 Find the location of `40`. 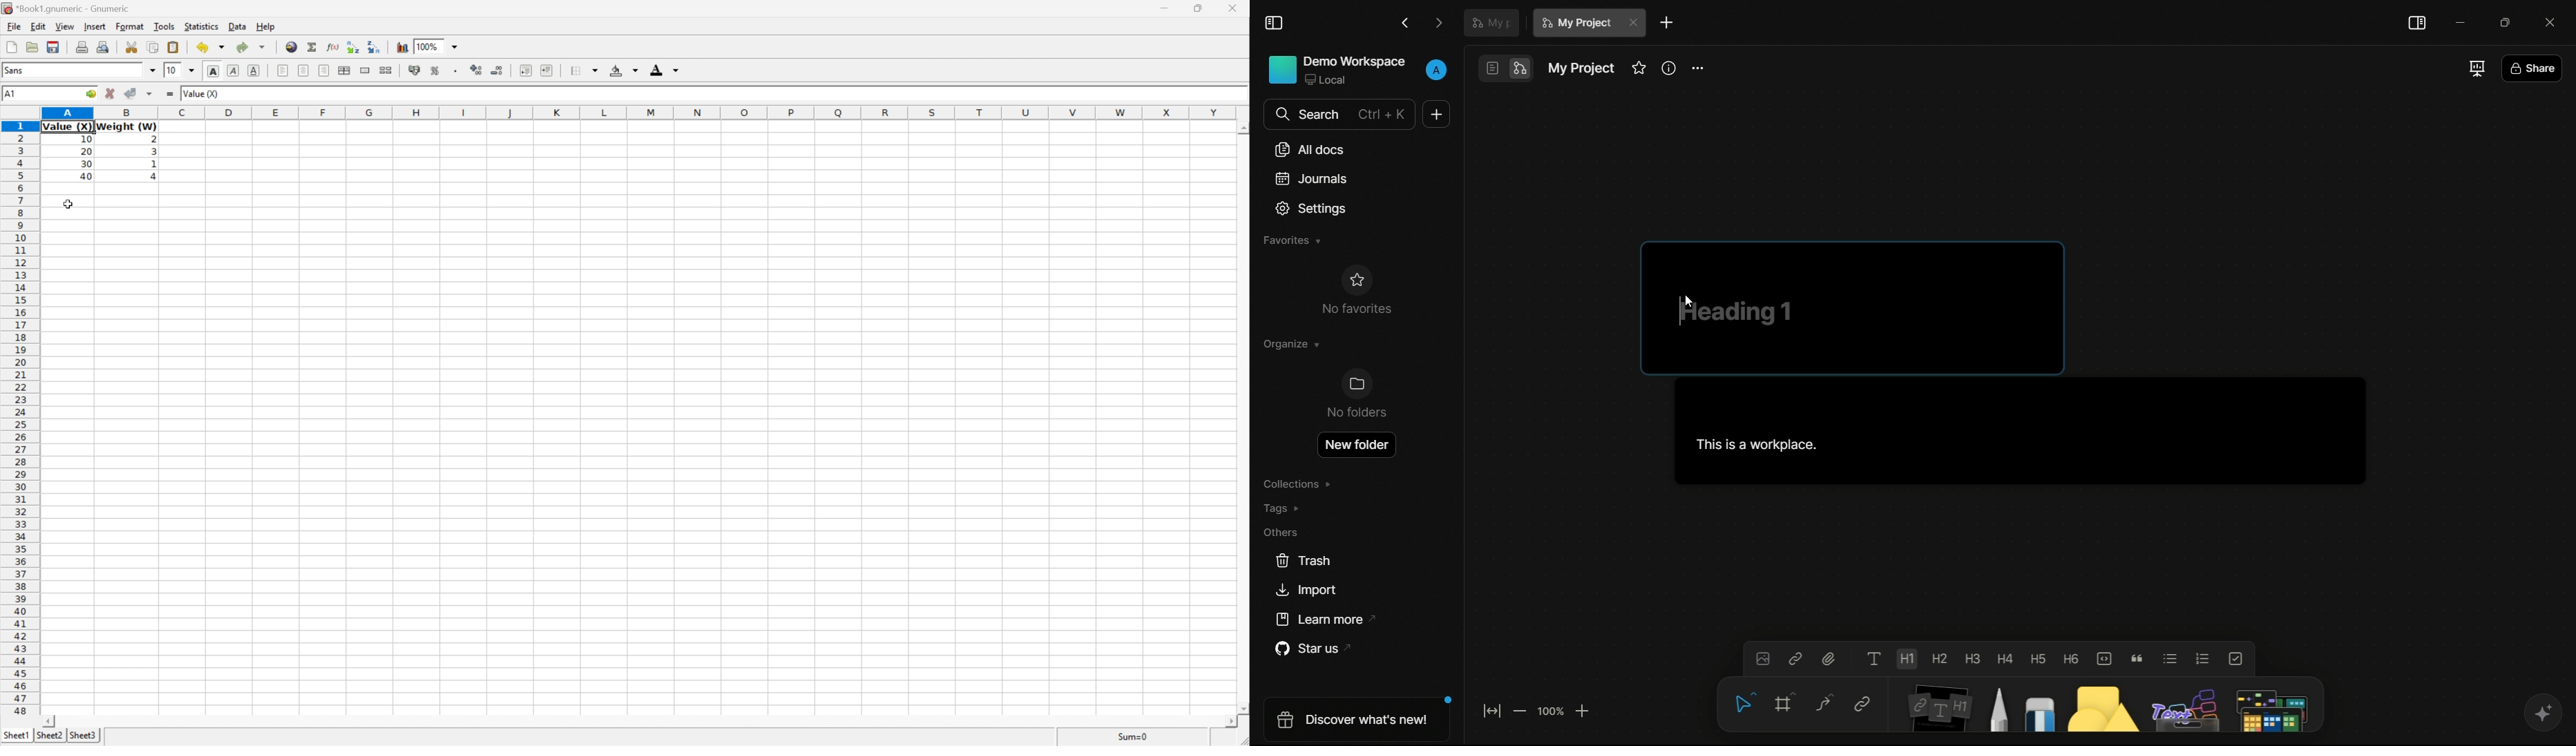

40 is located at coordinates (87, 176).